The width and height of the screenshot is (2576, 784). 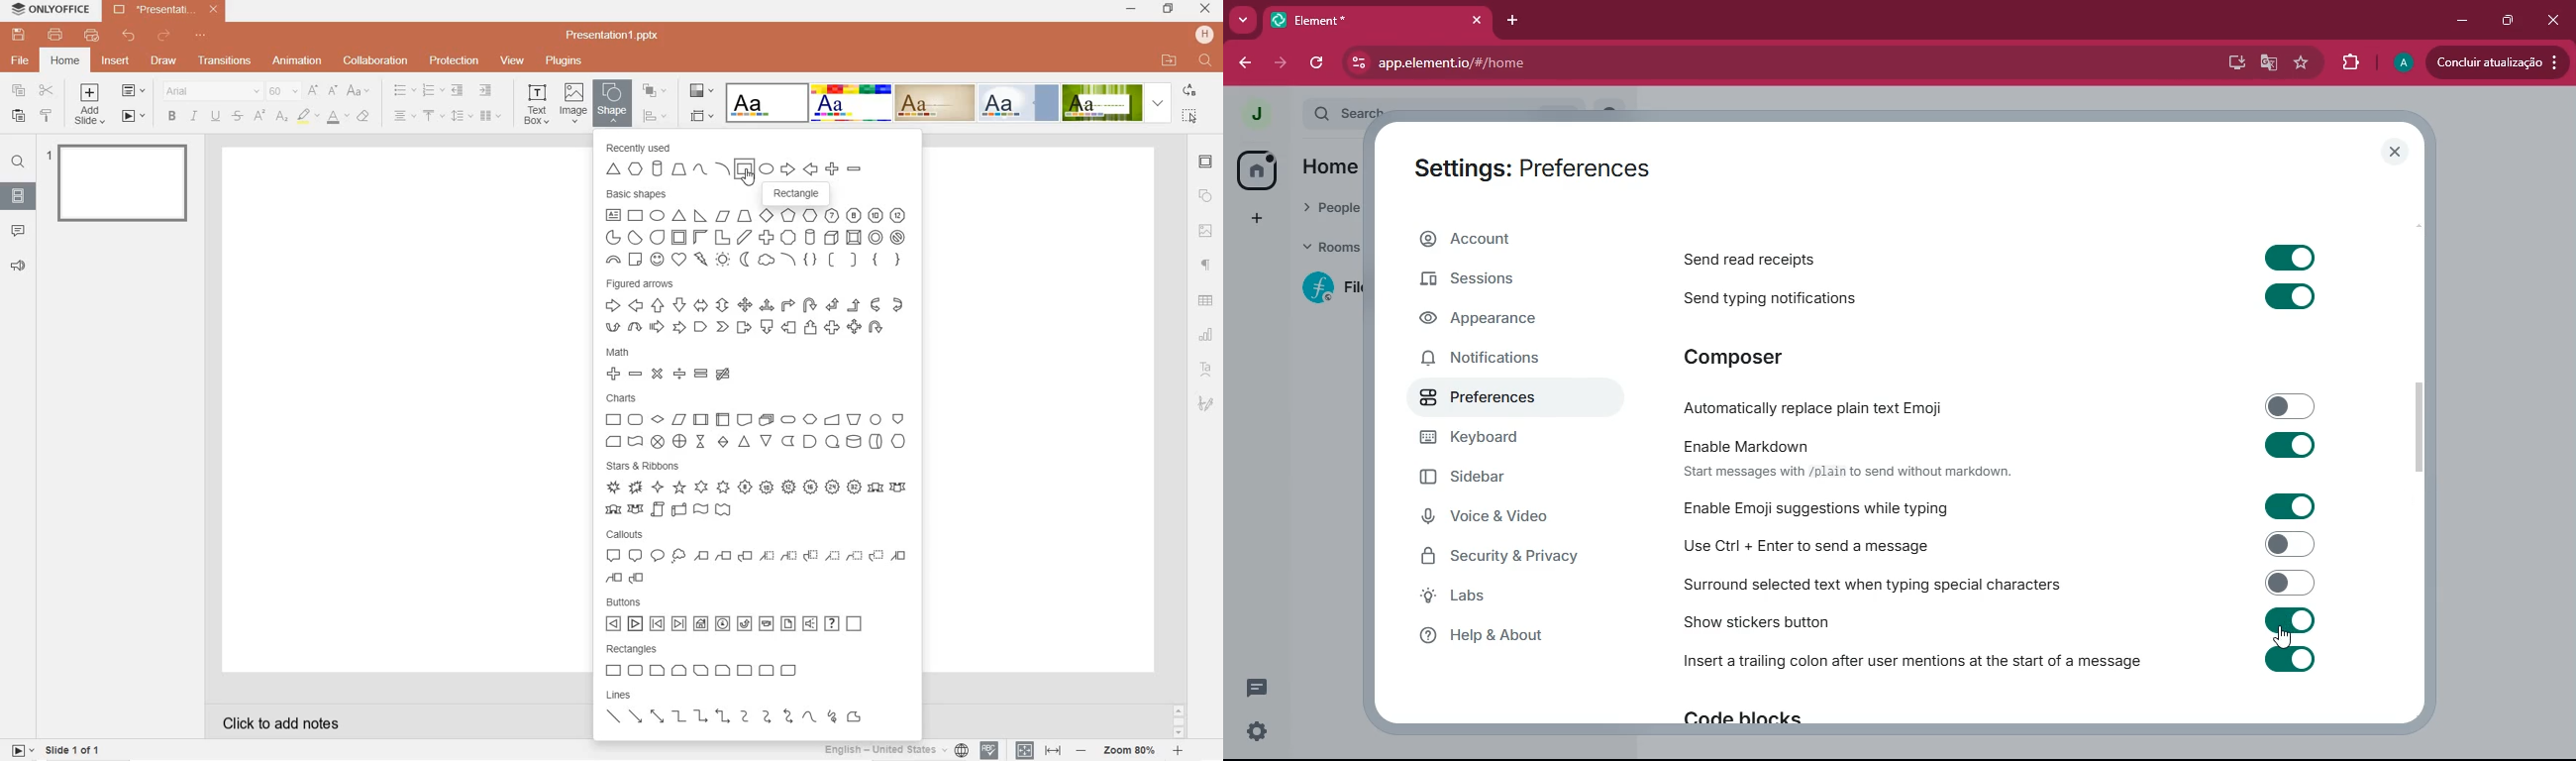 I want to click on Rectangle, so click(x=745, y=168).